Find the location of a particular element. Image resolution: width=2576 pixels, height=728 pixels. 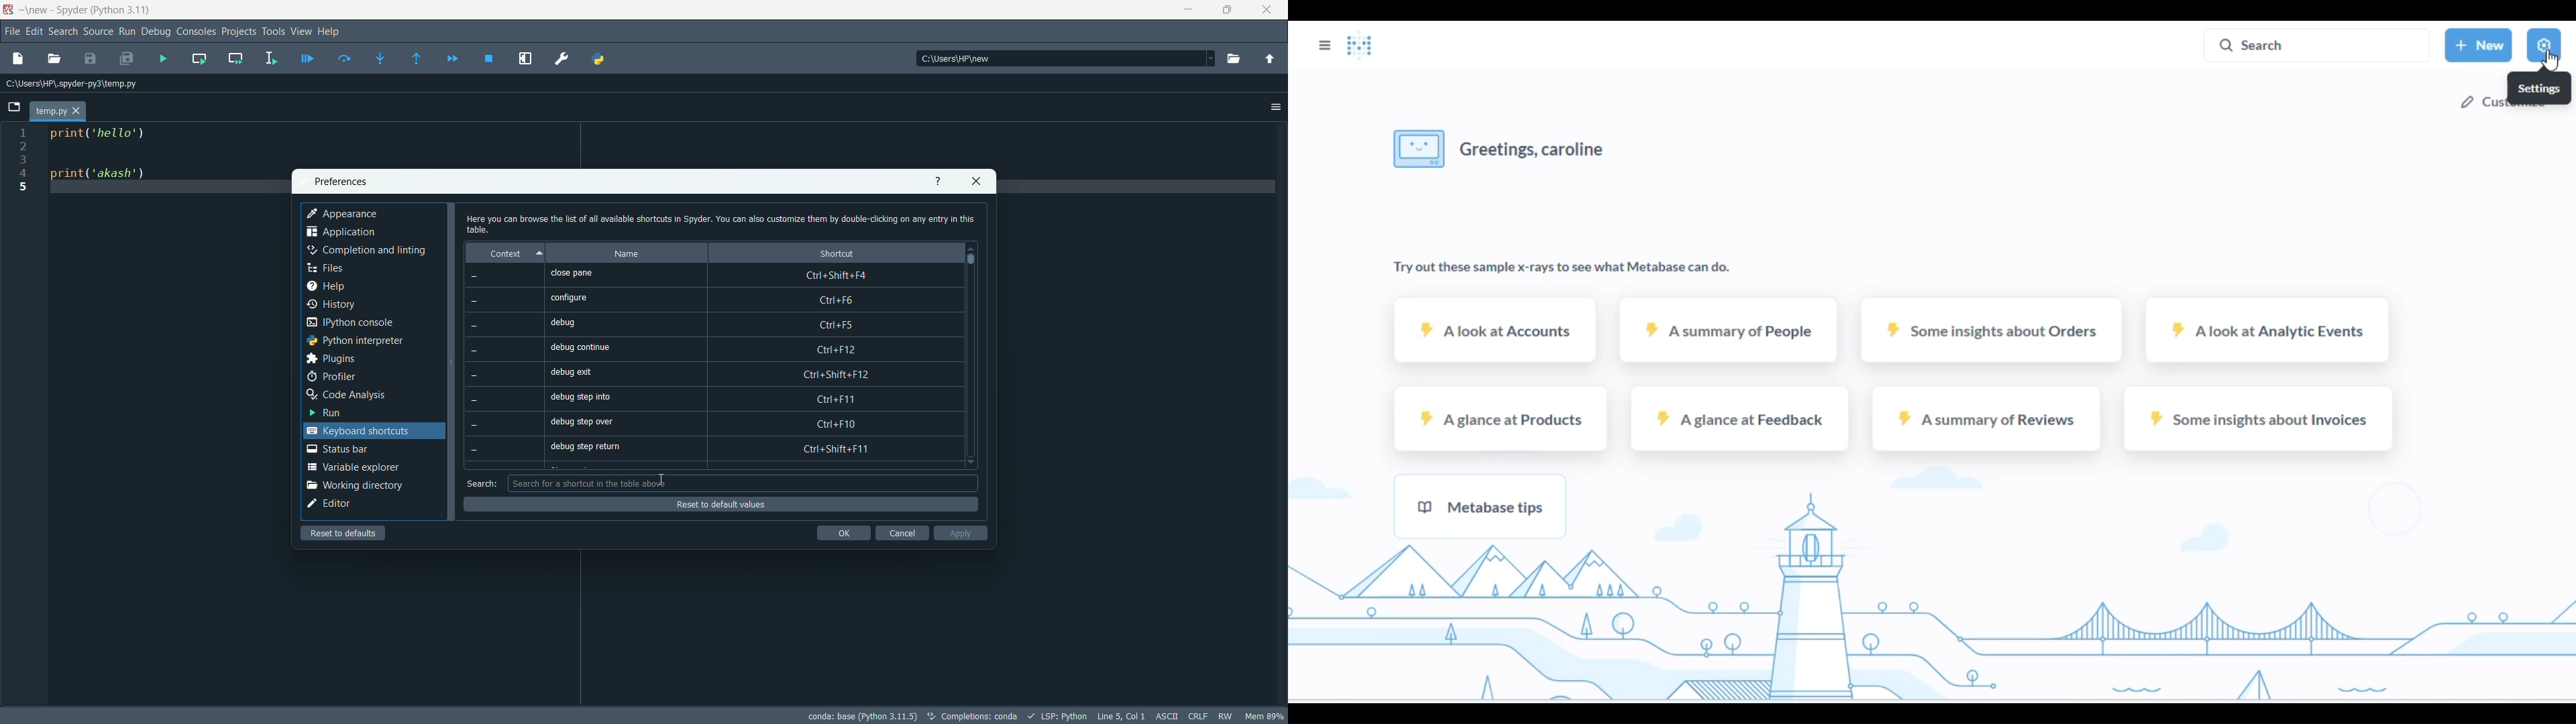

-, debug continue, ctrl+f12 is located at coordinates (709, 349).